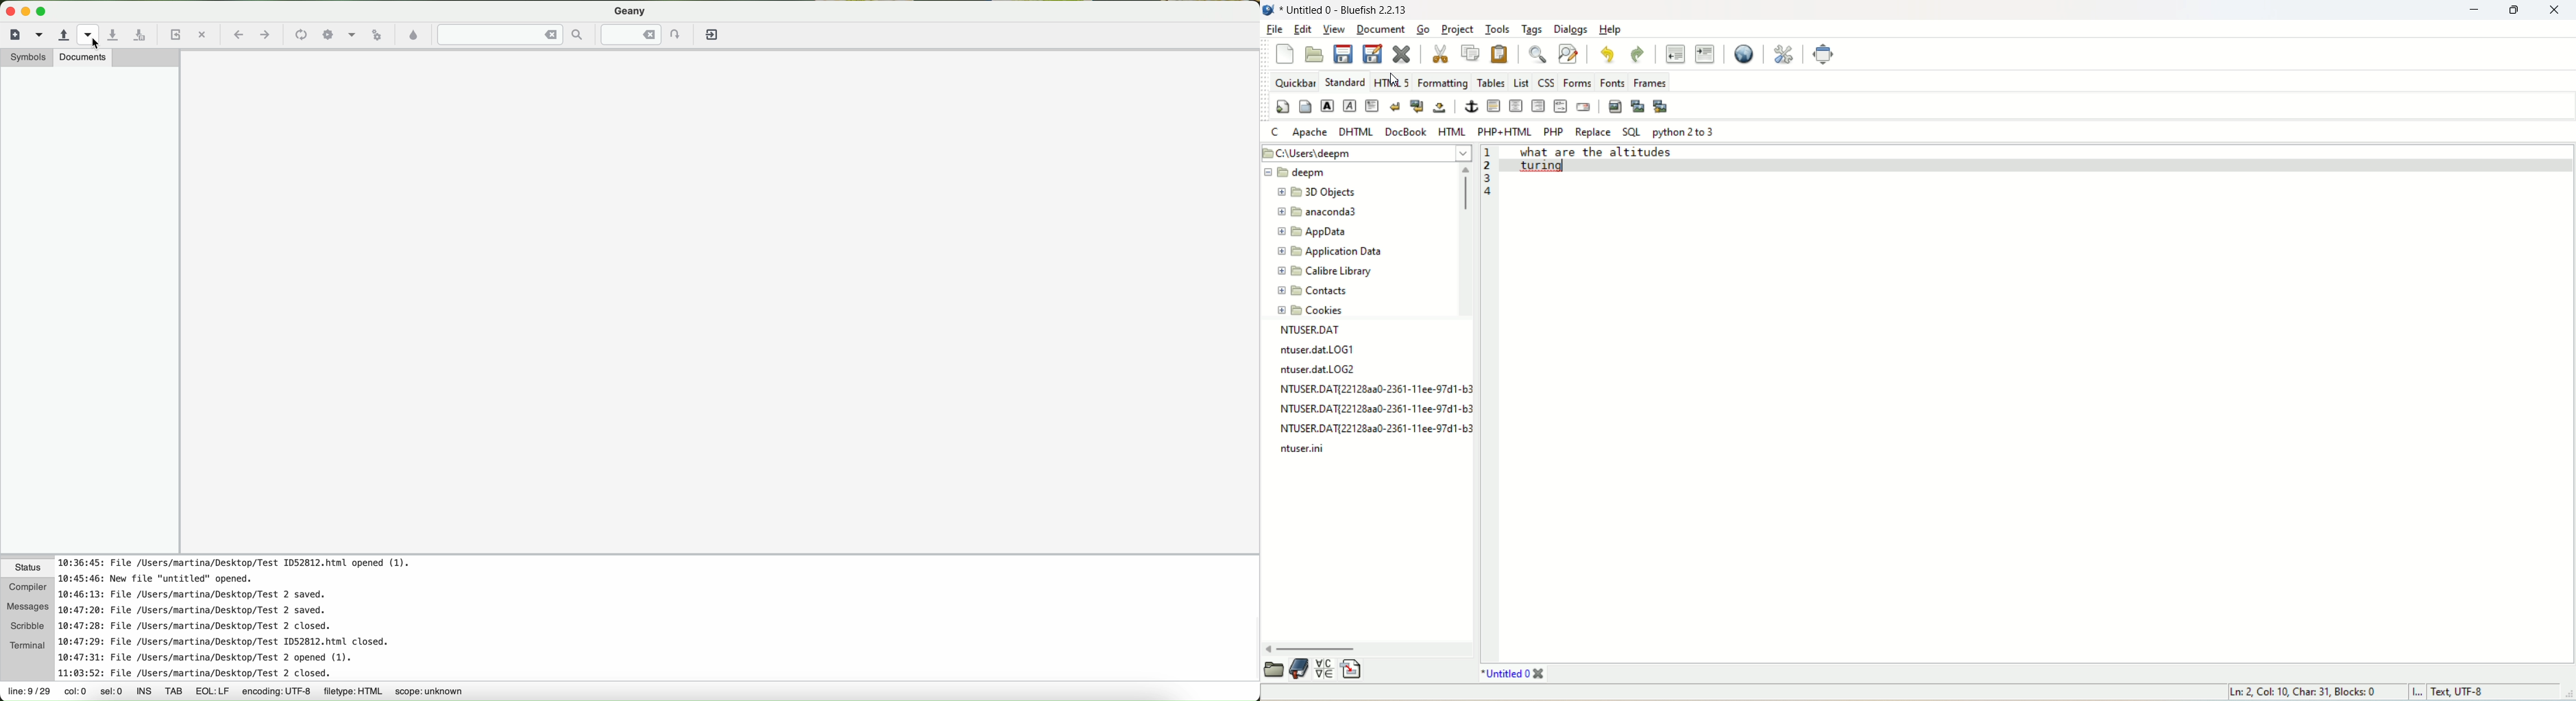 This screenshot has height=728, width=2576. What do you see at coordinates (1371, 105) in the screenshot?
I see `paragraph` at bounding box center [1371, 105].